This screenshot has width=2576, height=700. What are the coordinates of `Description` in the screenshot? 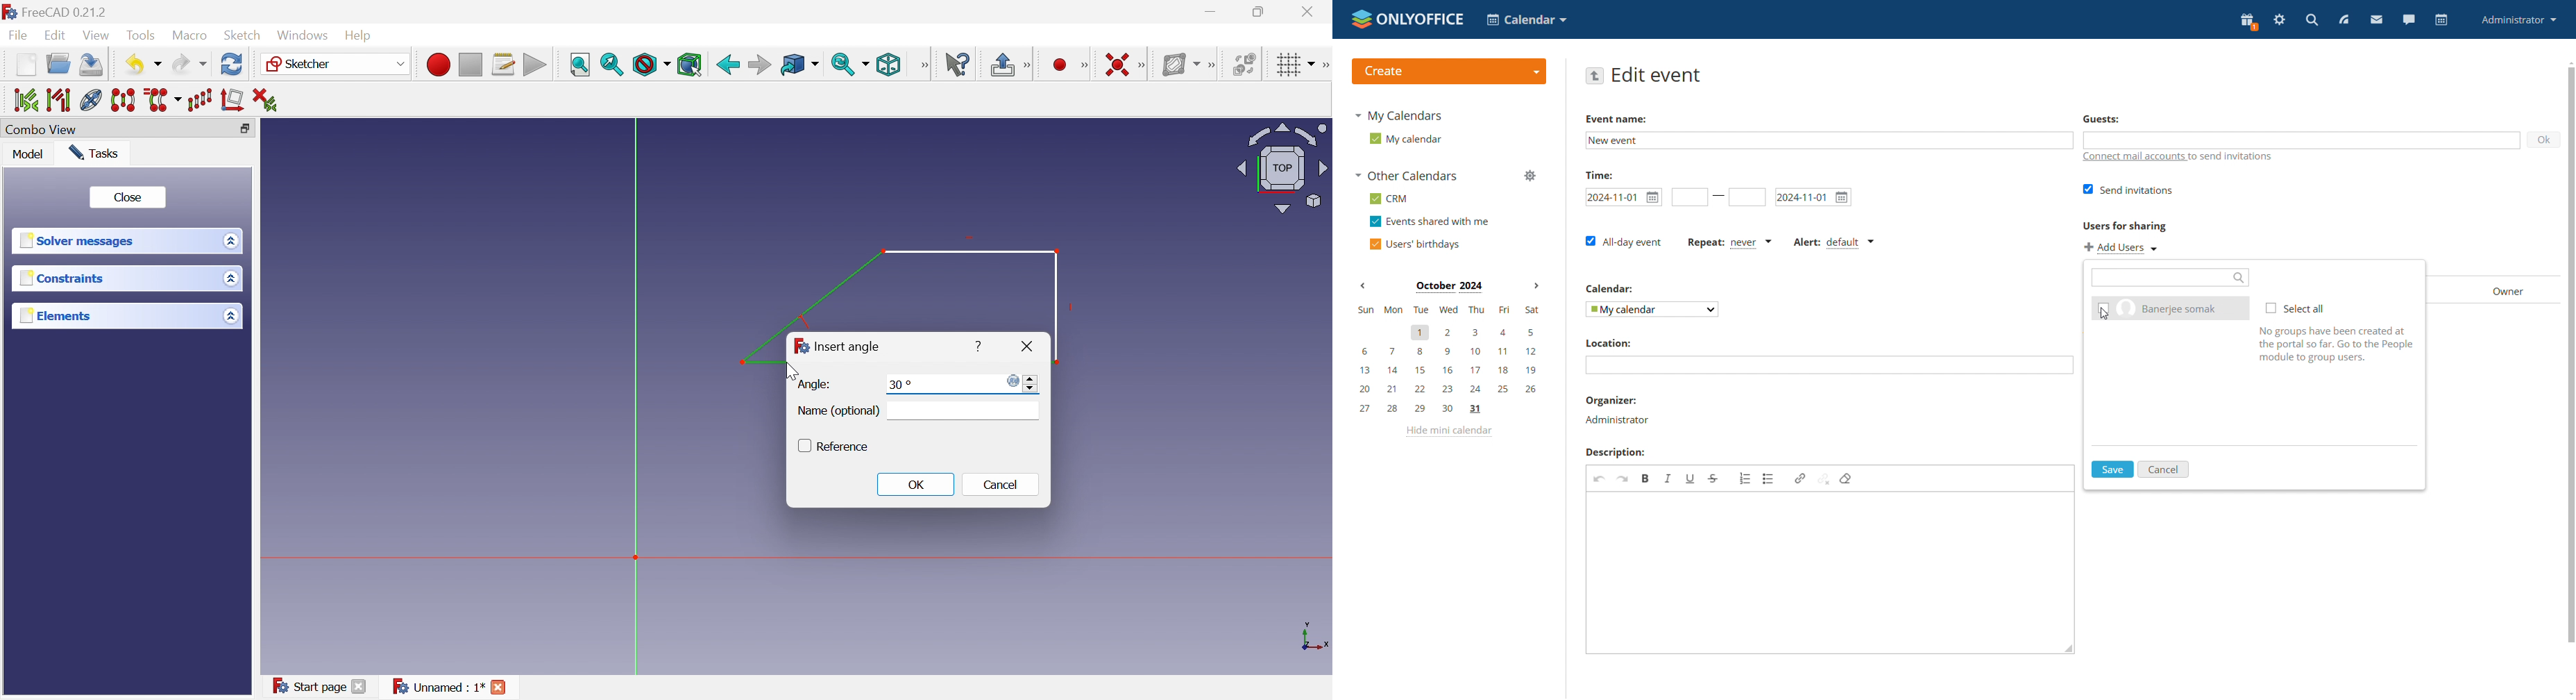 It's located at (1614, 453).